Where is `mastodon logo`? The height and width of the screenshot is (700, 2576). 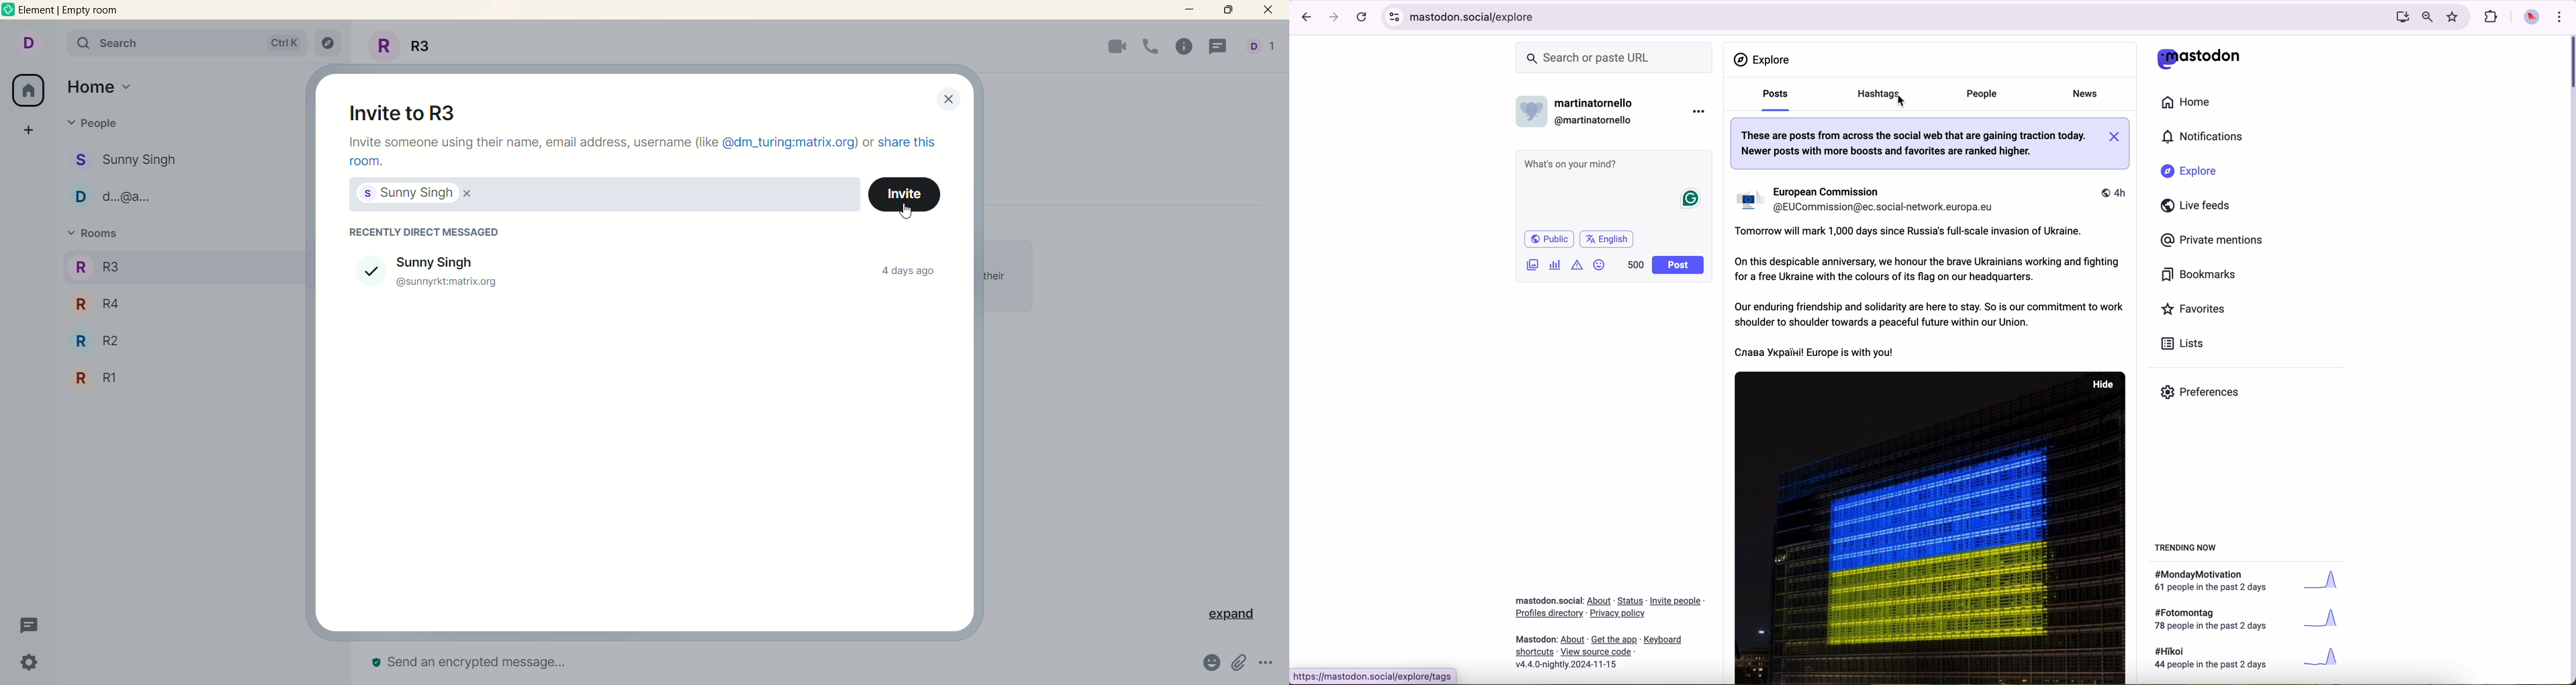 mastodon logo is located at coordinates (2198, 58).